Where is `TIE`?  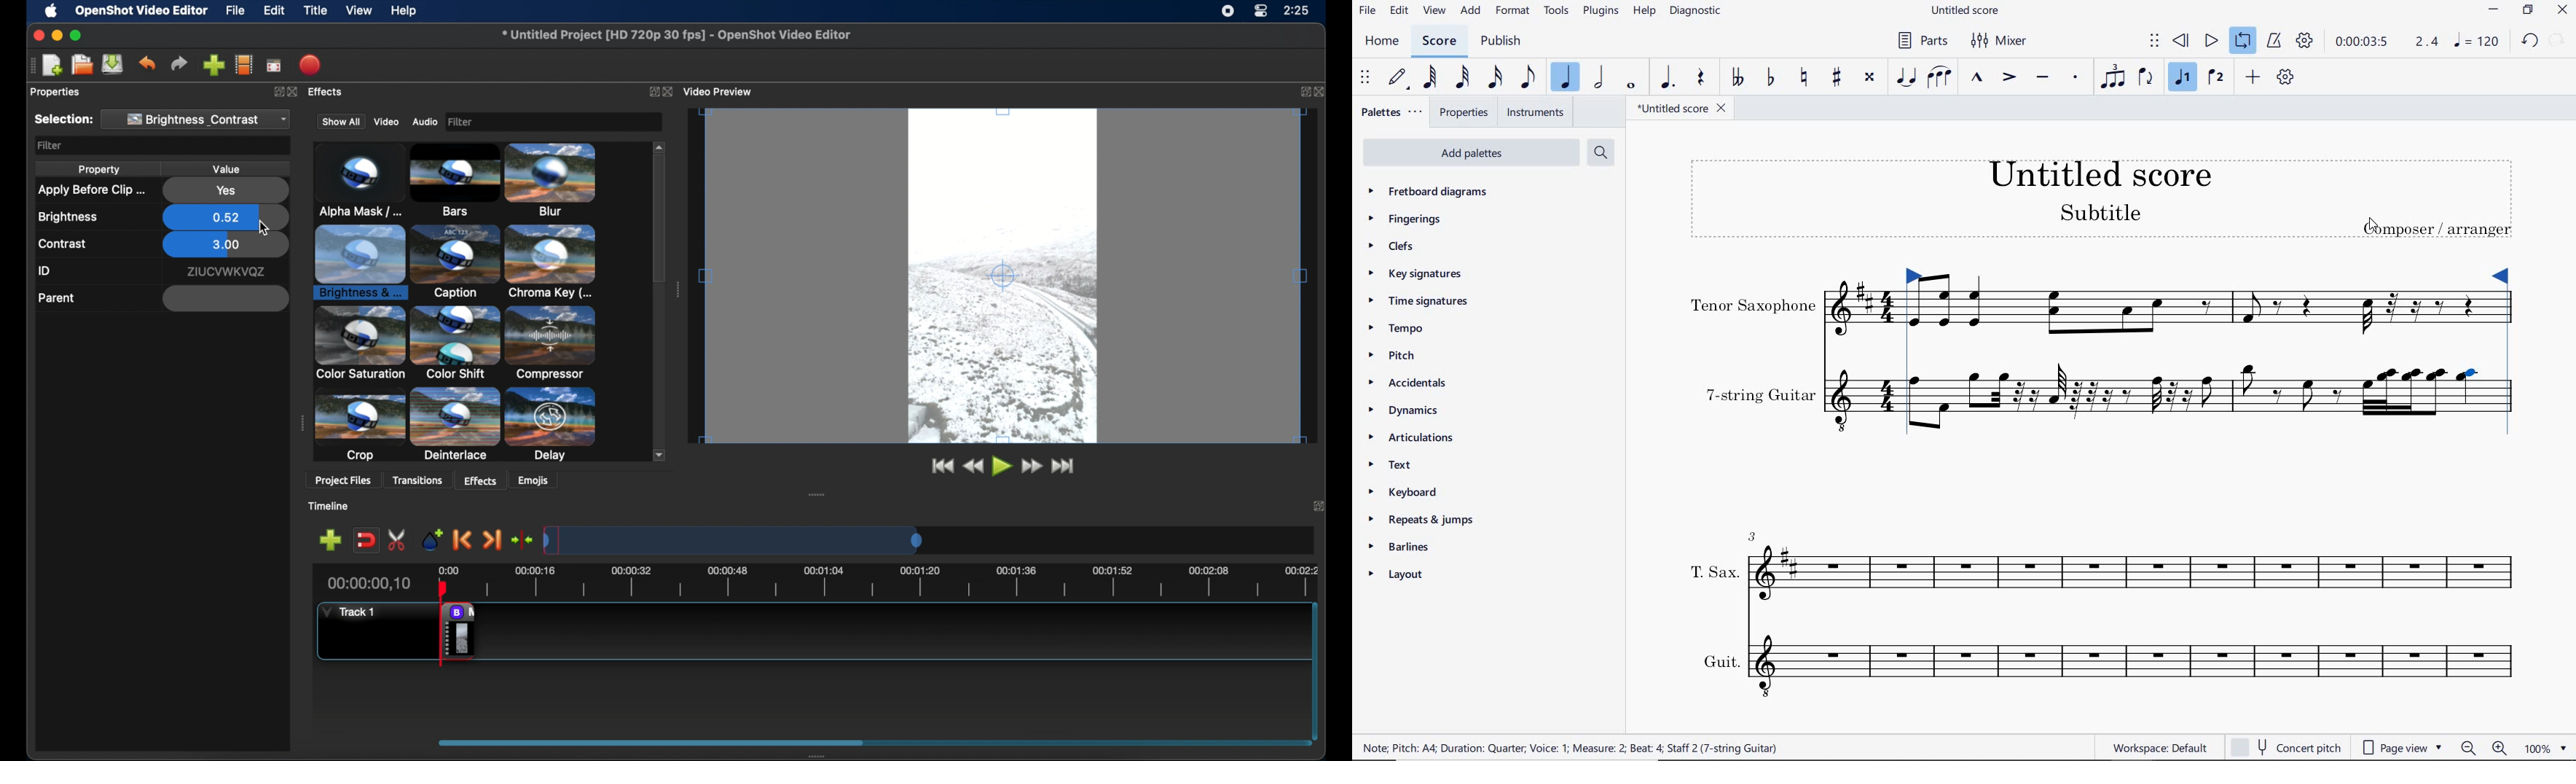 TIE is located at coordinates (1906, 78).